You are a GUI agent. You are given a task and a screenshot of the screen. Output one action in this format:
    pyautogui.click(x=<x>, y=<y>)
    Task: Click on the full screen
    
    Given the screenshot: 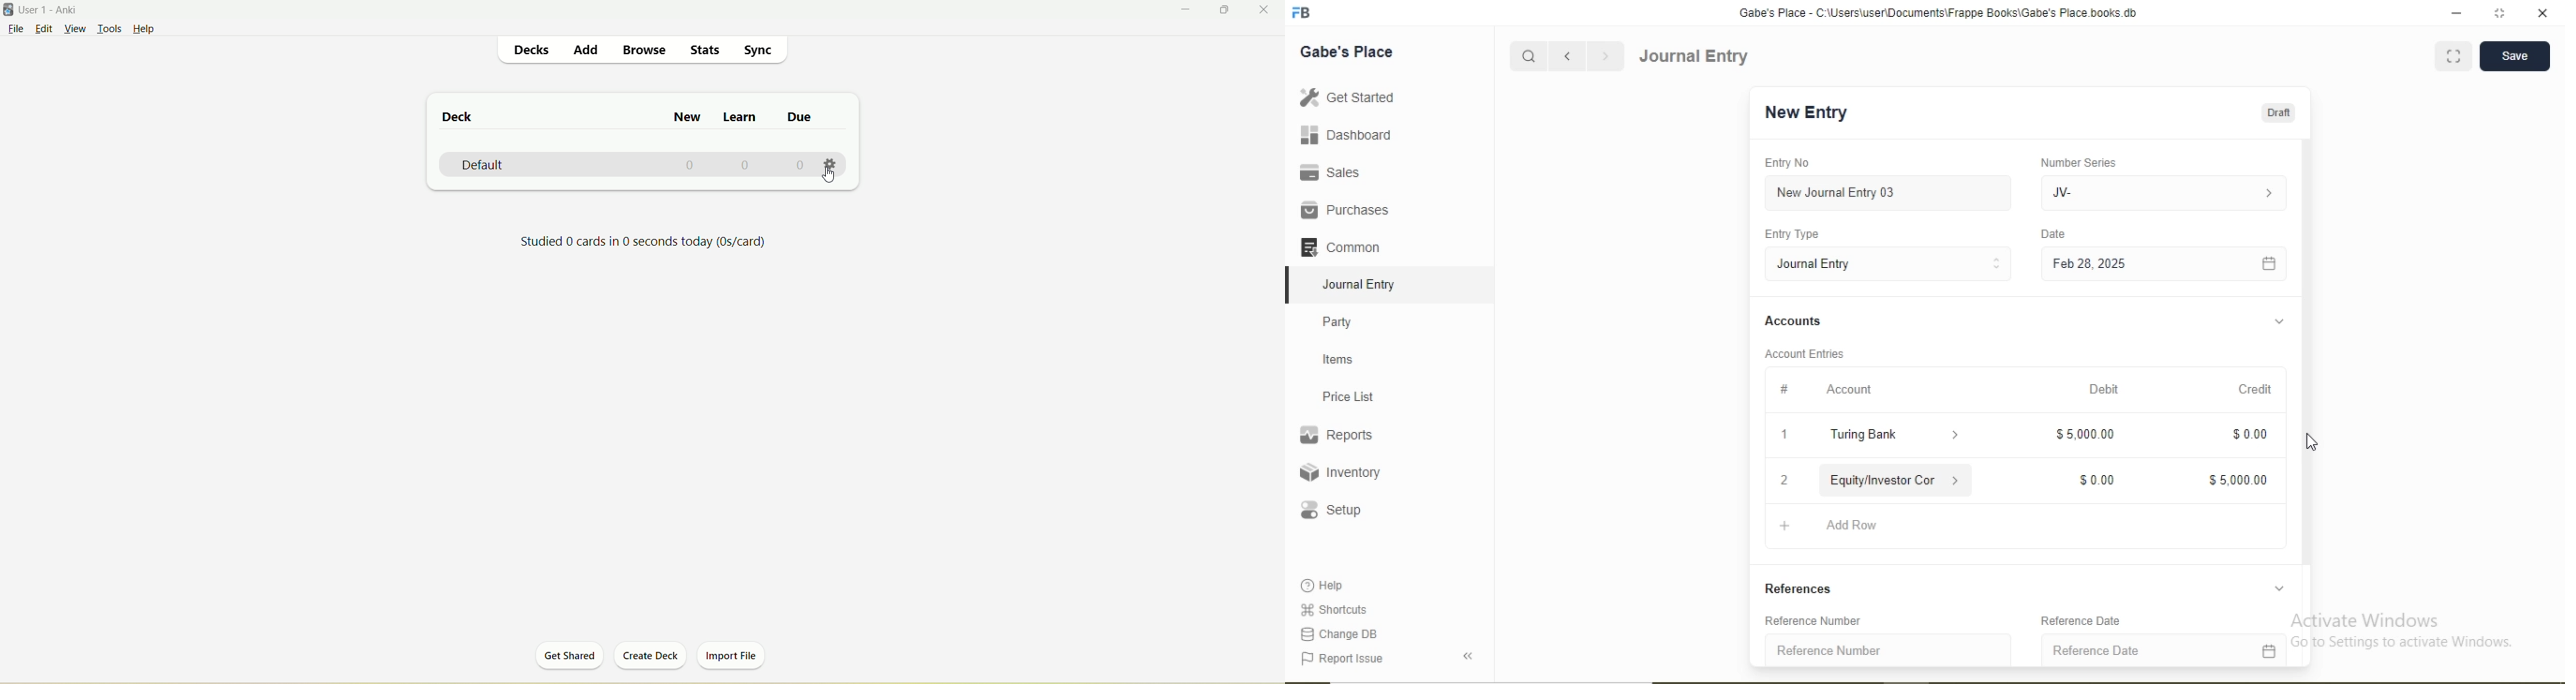 What is the action you would take?
    pyautogui.click(x=2500, y=13)
    